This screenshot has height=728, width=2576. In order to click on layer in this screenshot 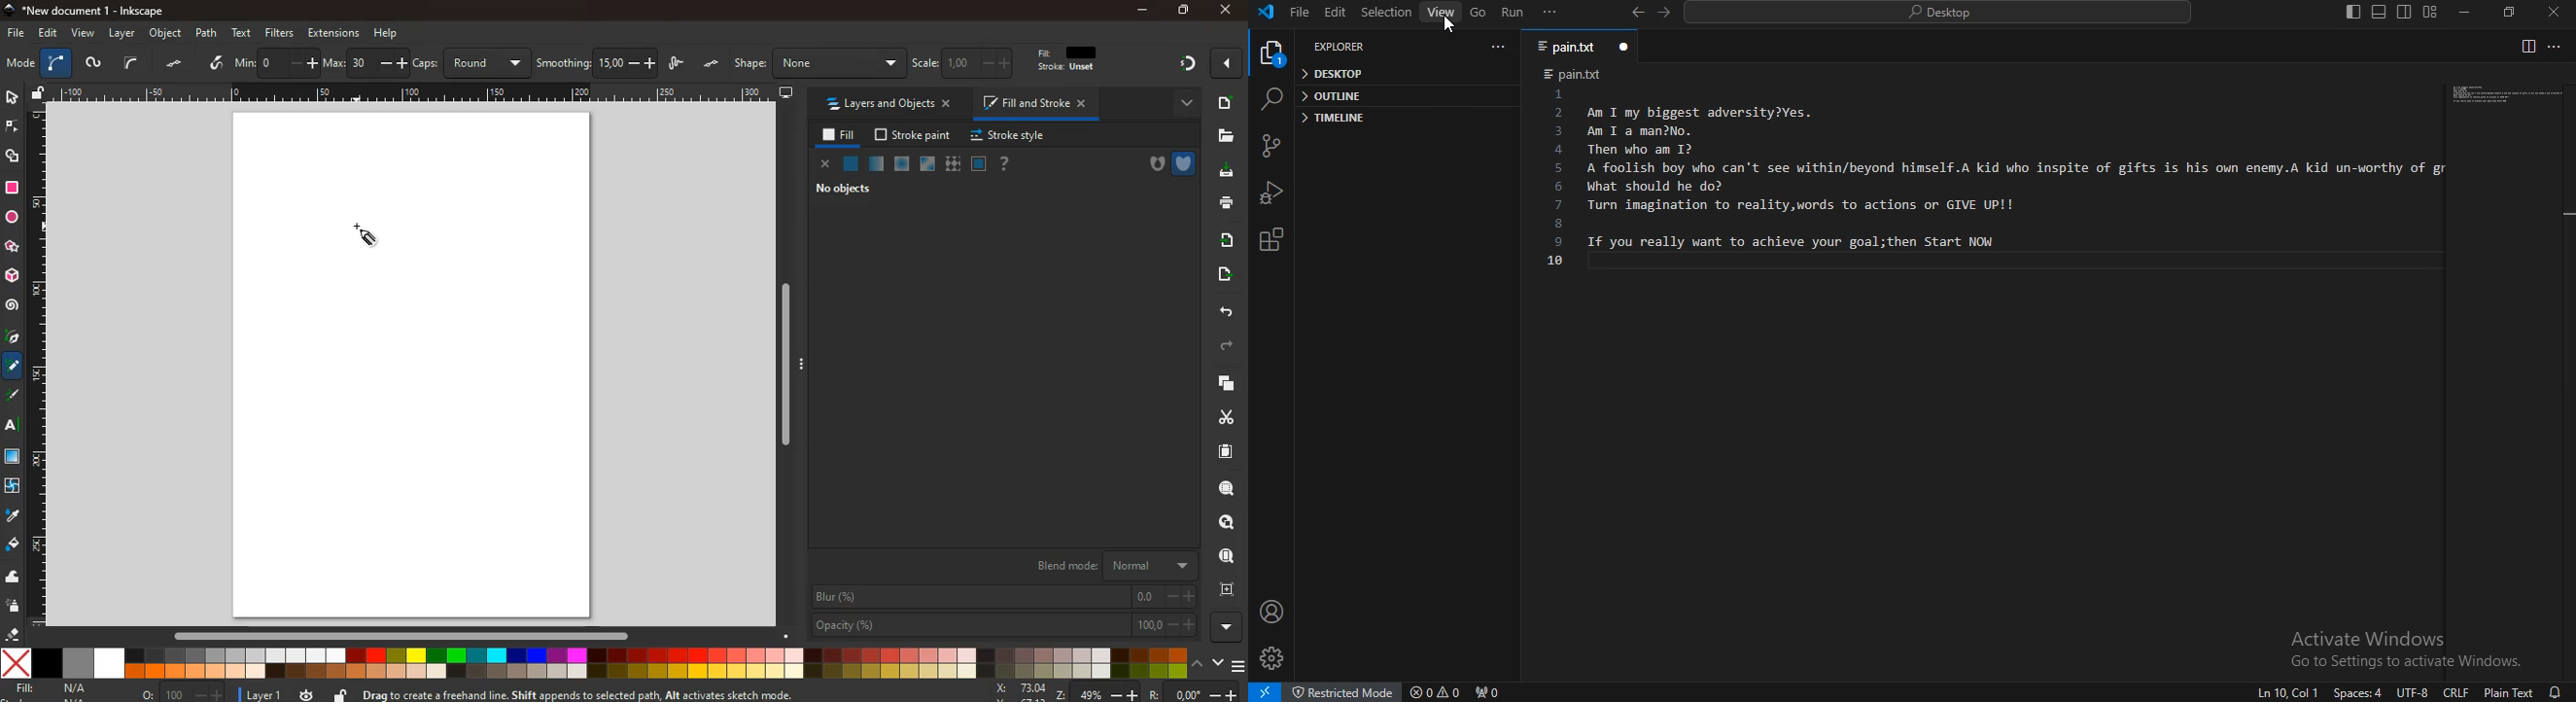, I will do `click(124, 34)`.